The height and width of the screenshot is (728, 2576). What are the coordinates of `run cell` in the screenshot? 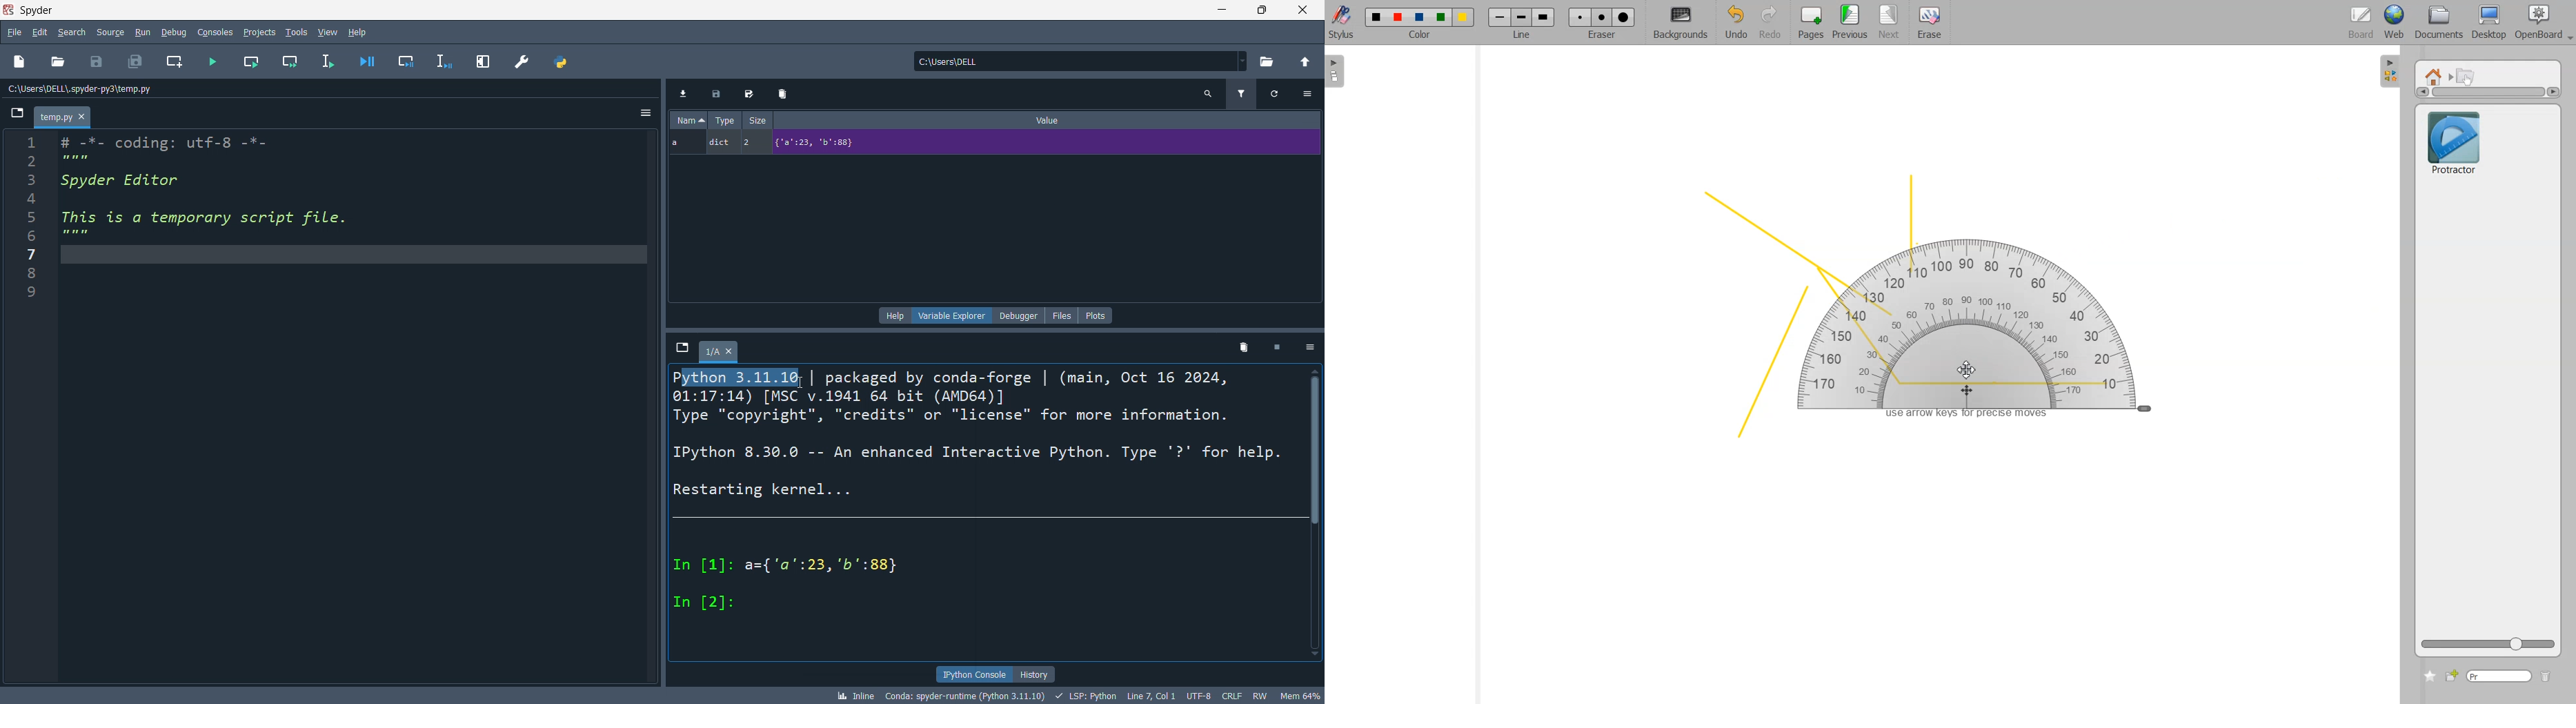 It's located at (255, 60).